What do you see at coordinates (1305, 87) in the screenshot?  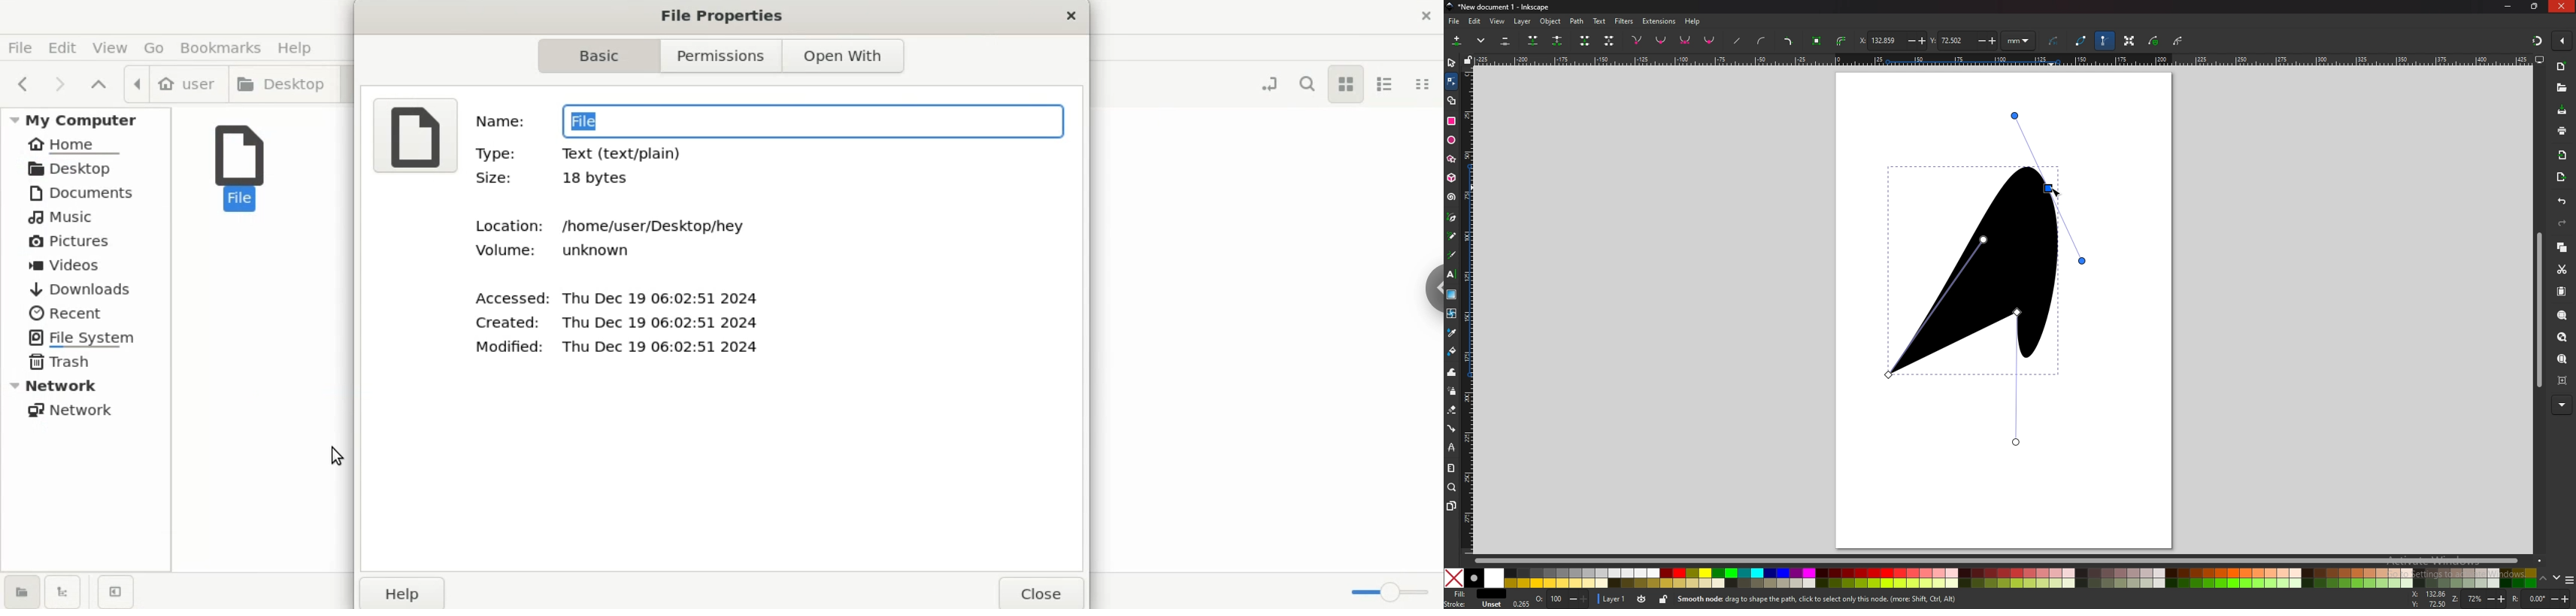 I see `search` at bounding box center [1305, 87].